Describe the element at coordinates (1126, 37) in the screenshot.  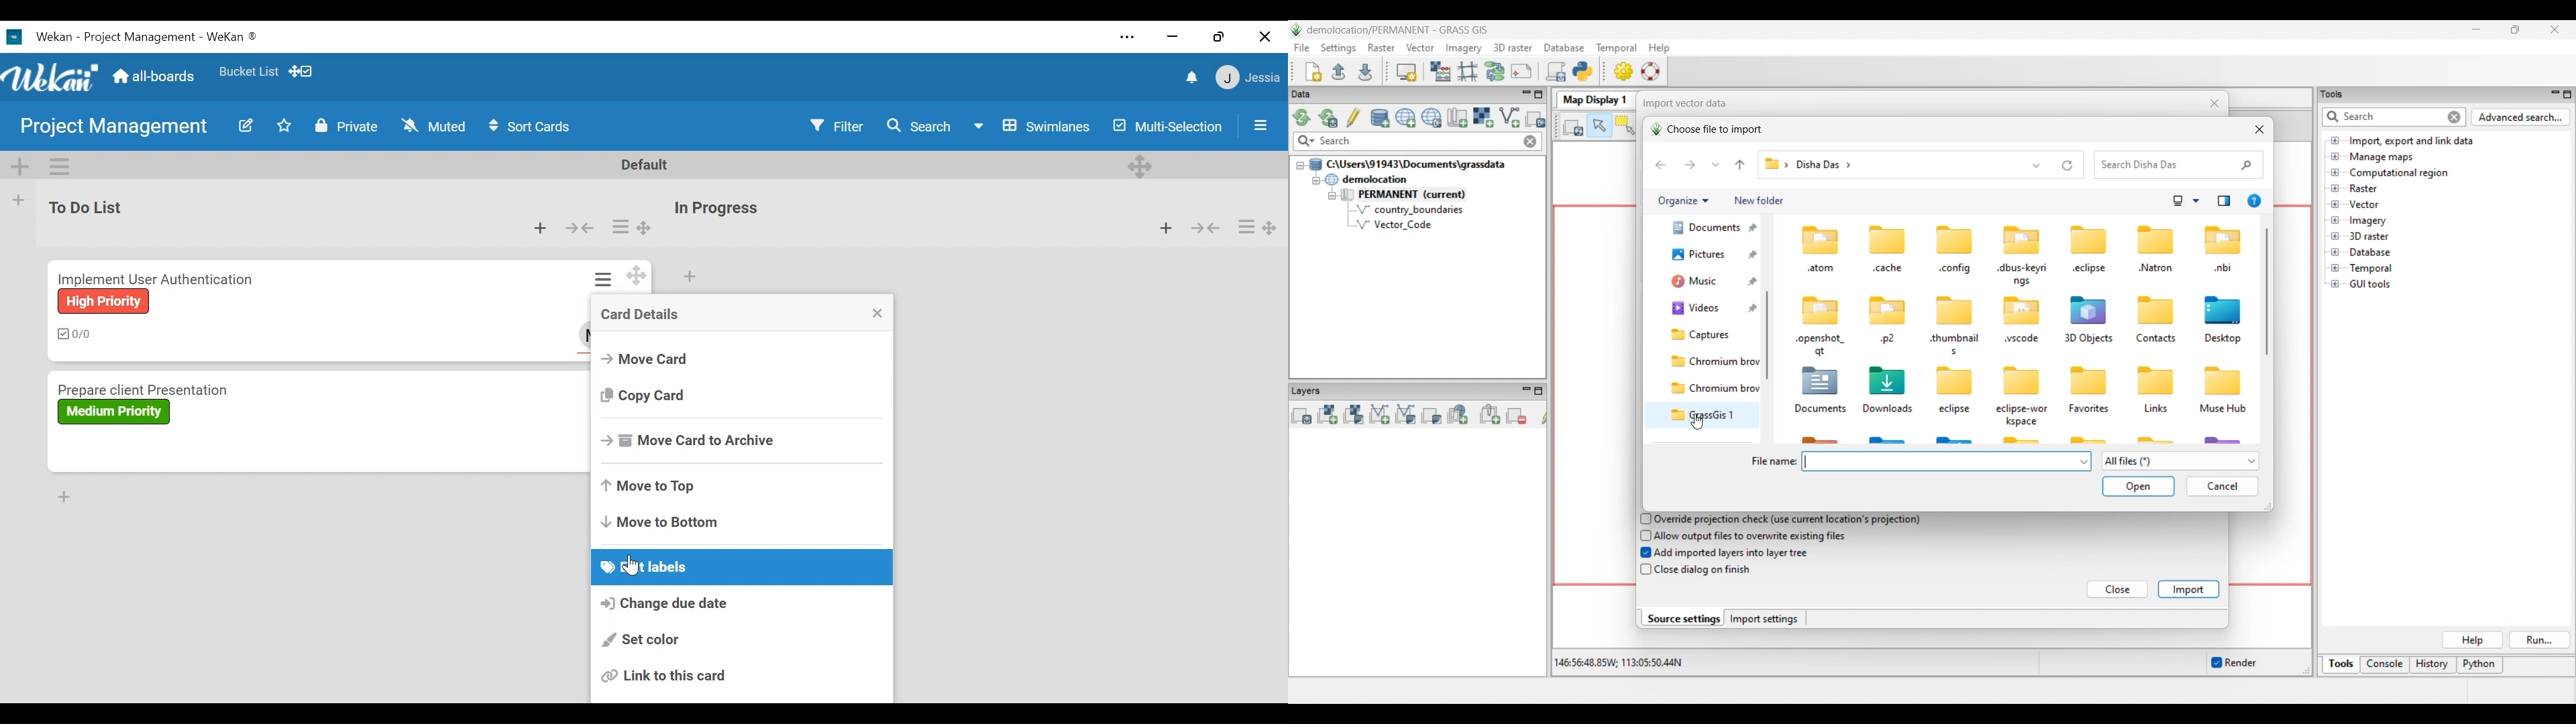
I see `settings and more` at that location.